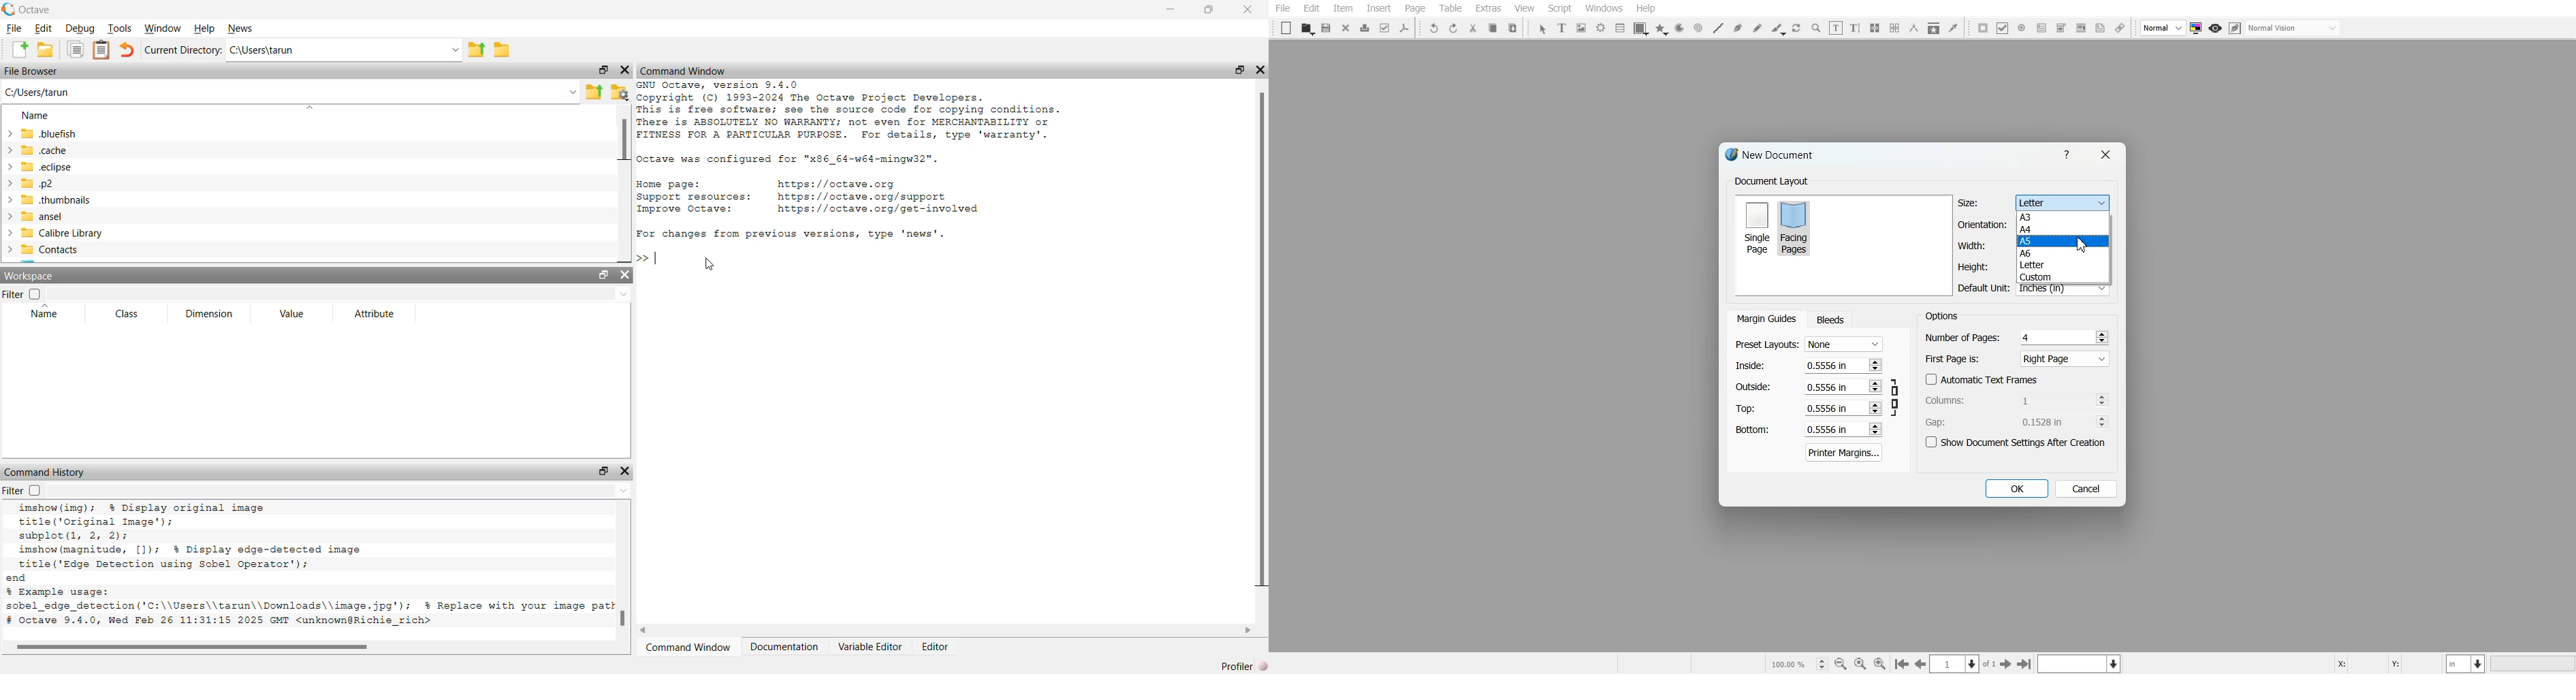 This screenshot has height=700, width=2576. What do you see at coordinates (1386, 28) in the screenshot?
I see `Preflight Verifier` at bounding box center [1386, 28].